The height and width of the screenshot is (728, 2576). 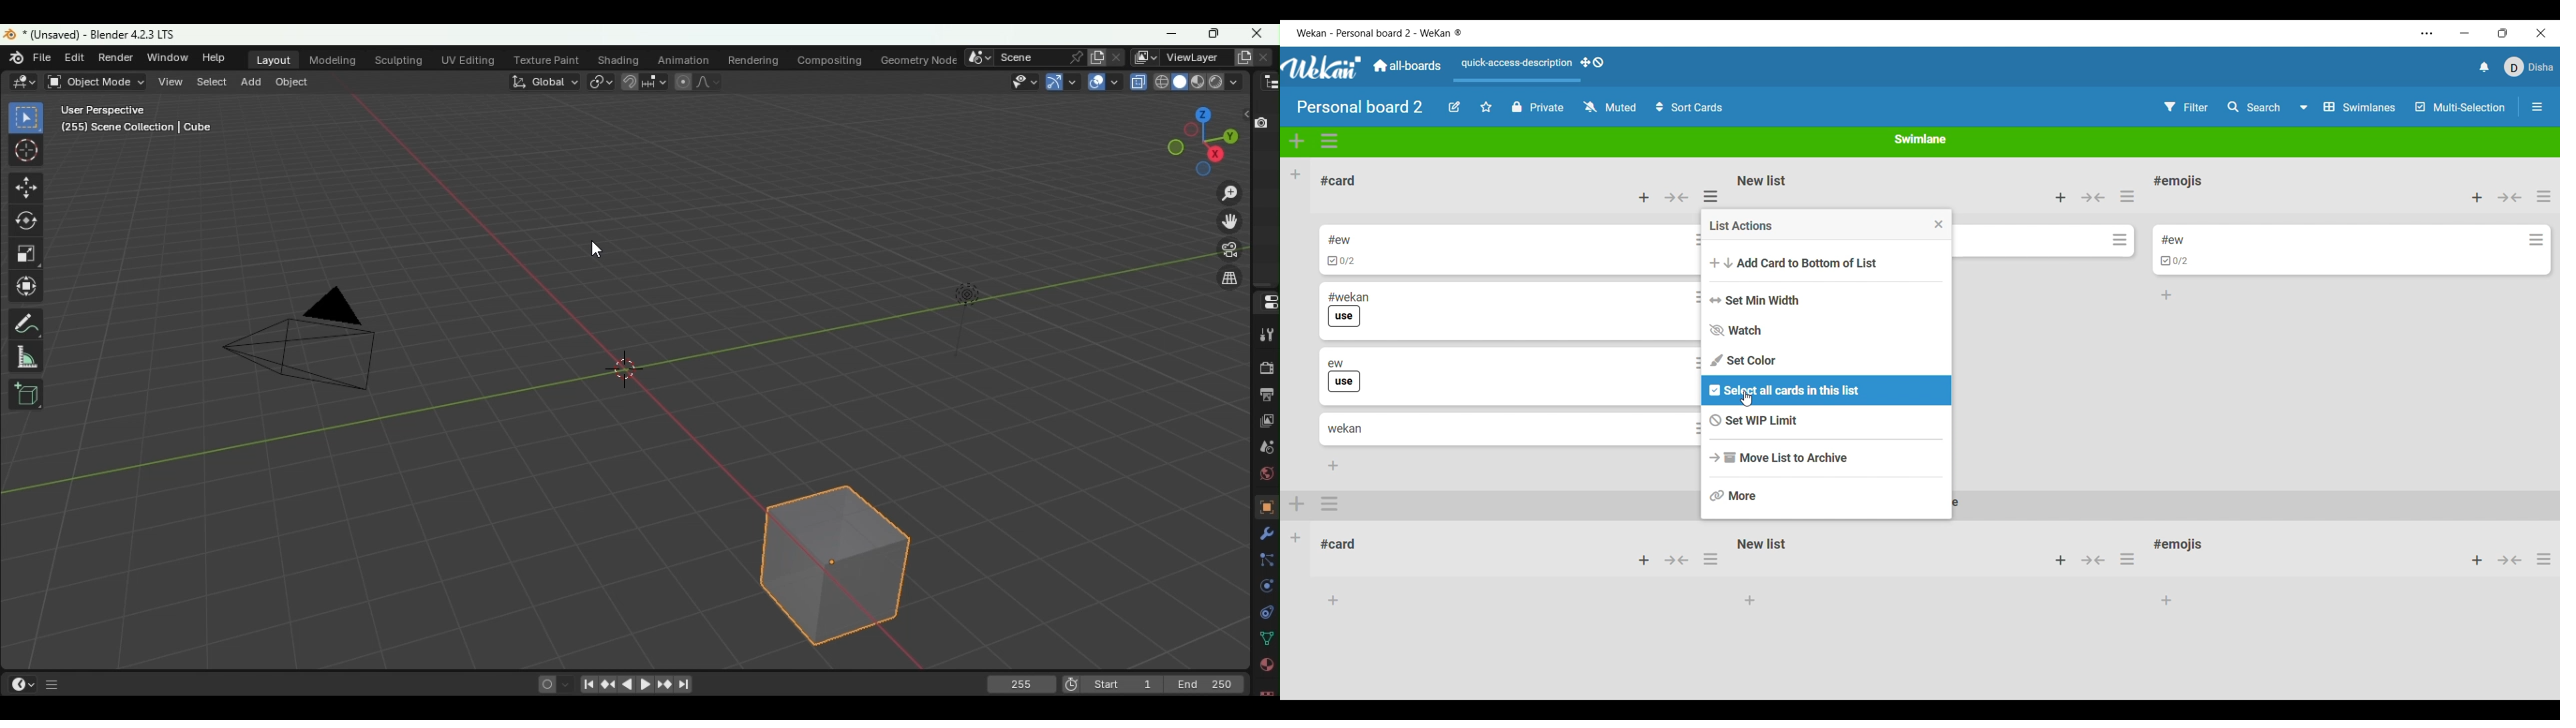 I want to click on Edit board, so click(x=1454, y=107).